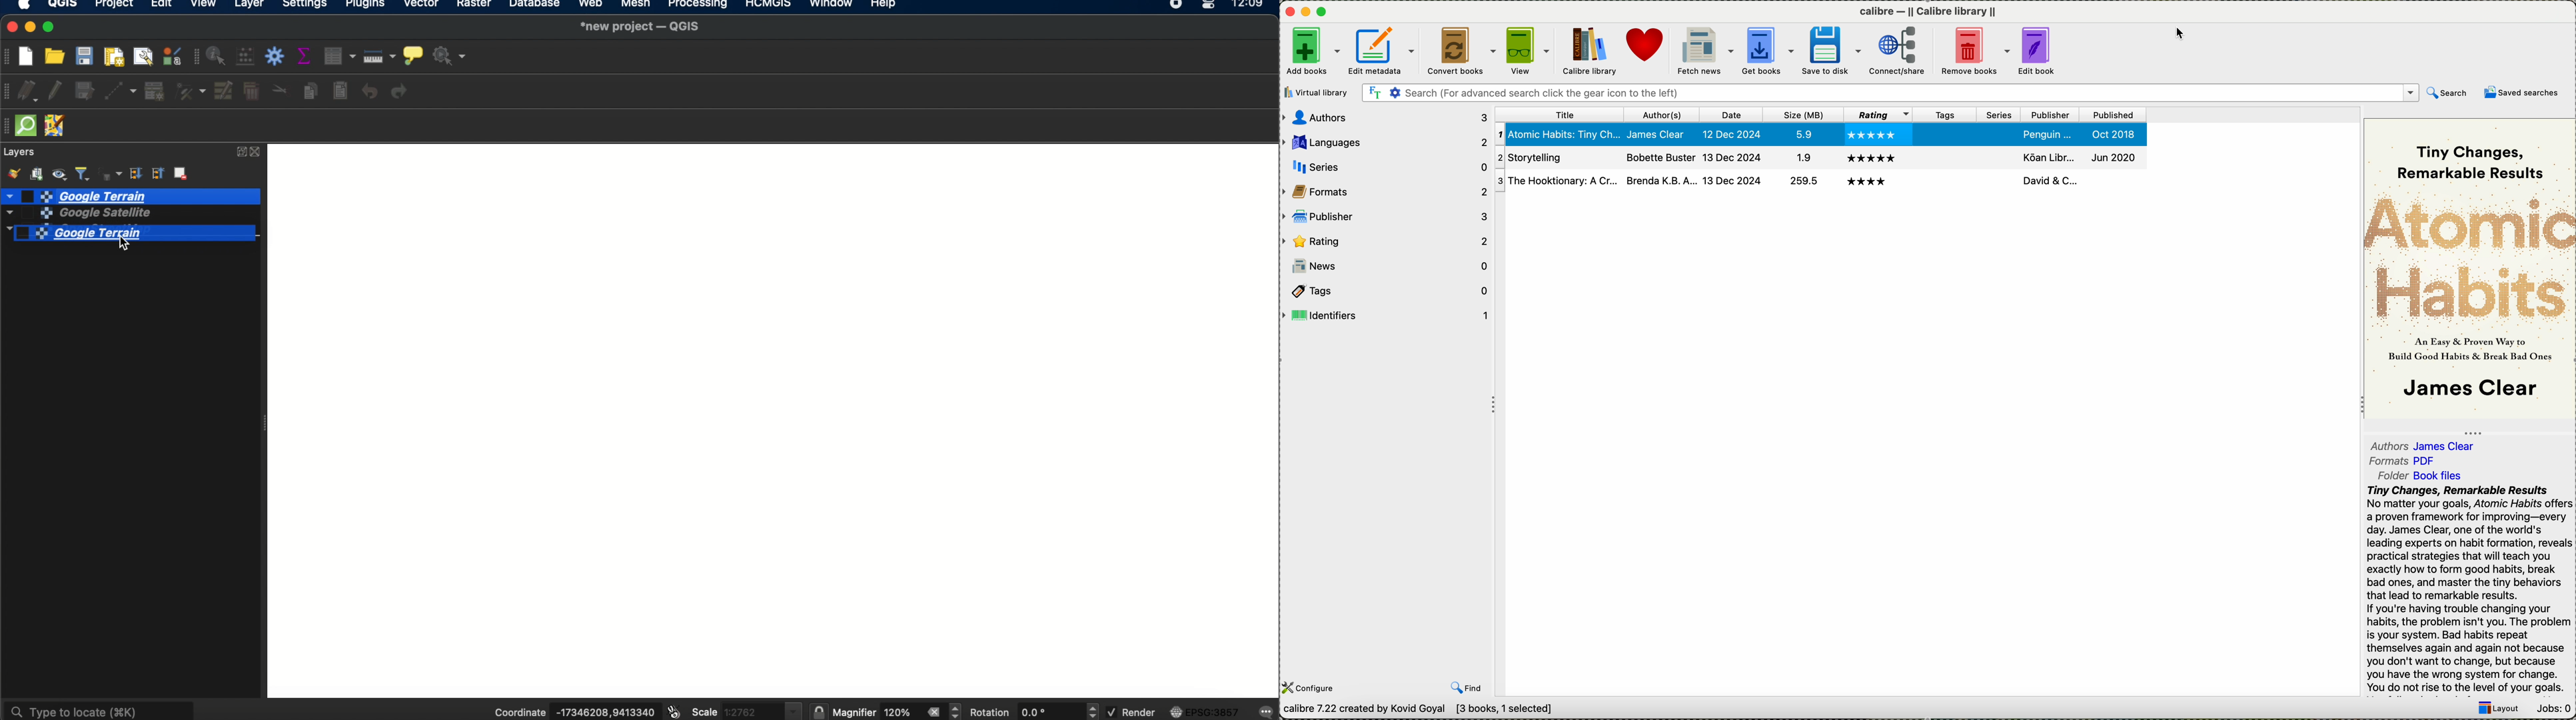 The image size is (2576, 728). I want to click on search(for advanced search click the gear icon to the left, so click(1890, 93).